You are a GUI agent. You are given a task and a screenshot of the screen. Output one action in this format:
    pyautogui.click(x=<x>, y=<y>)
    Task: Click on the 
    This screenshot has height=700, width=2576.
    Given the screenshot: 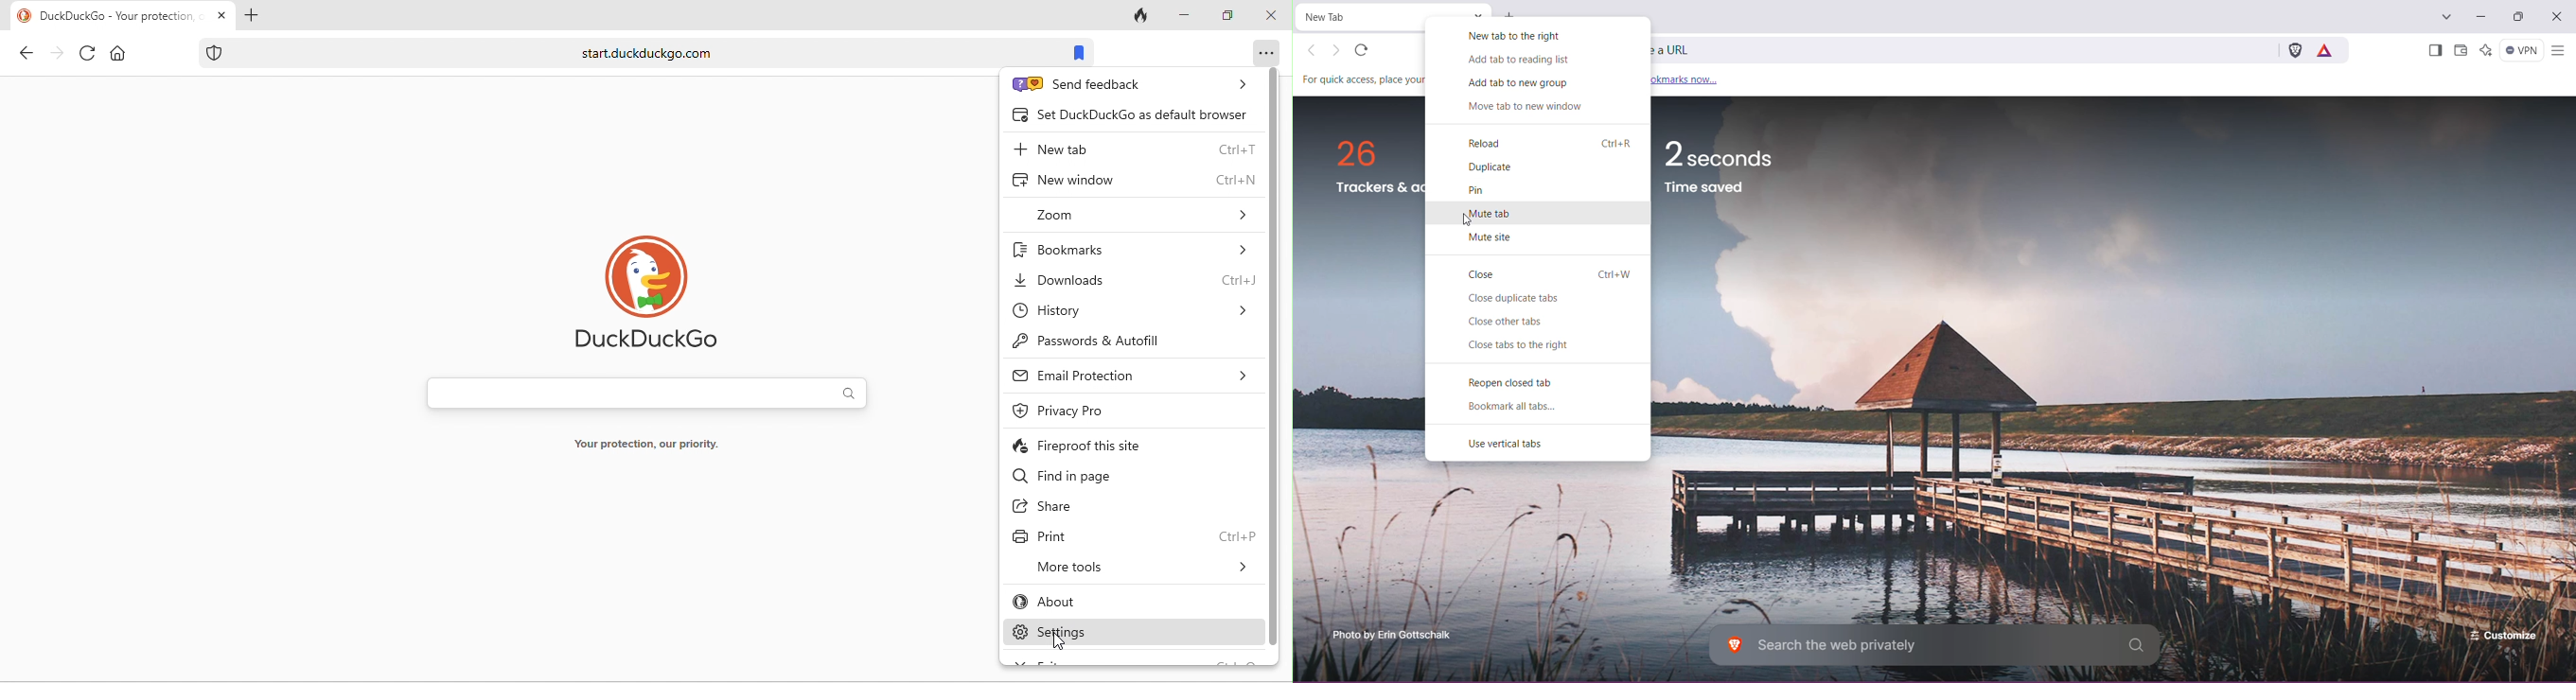 What is the action you would take?
    pyautogui.click(x=1510, y=322)
    